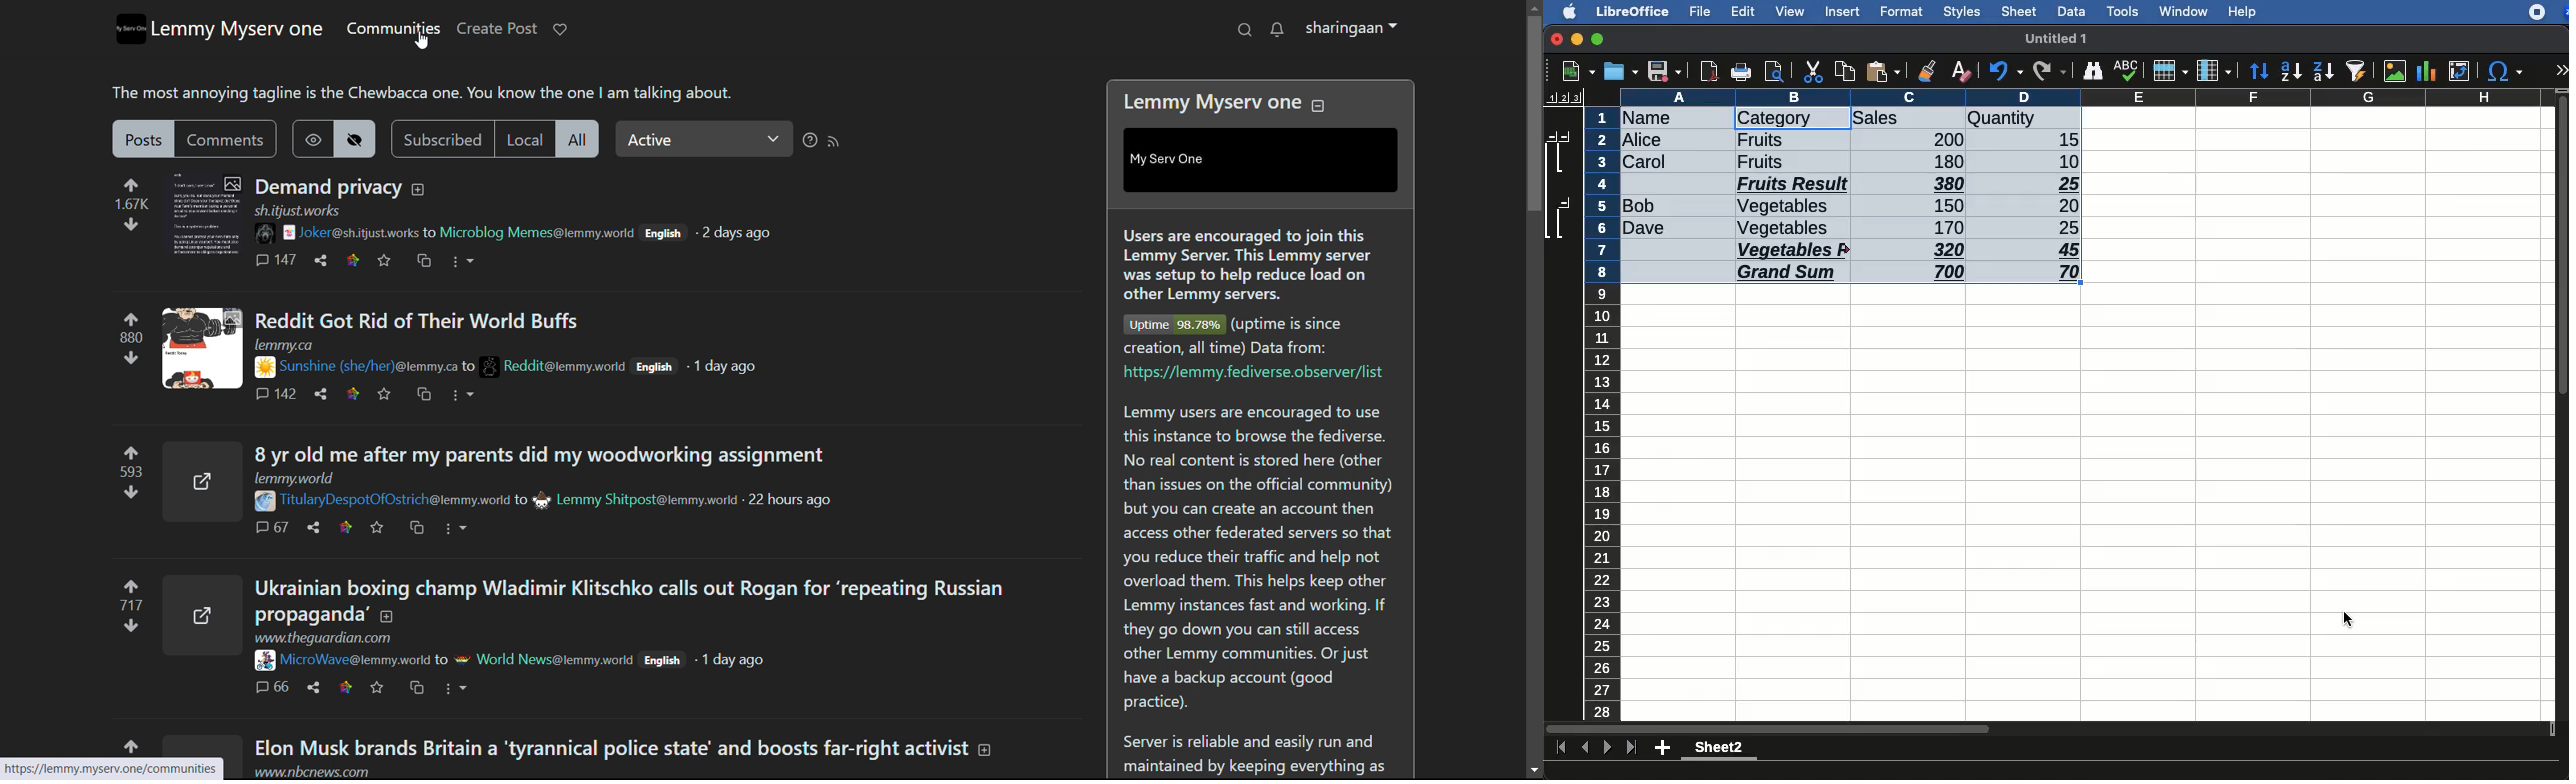 Image resolution: width=2576 pixels, height=784 pixels. What do you see at coordinates (663, 233) in the screenshot?
I see `English` at bounding box center [663, 233].